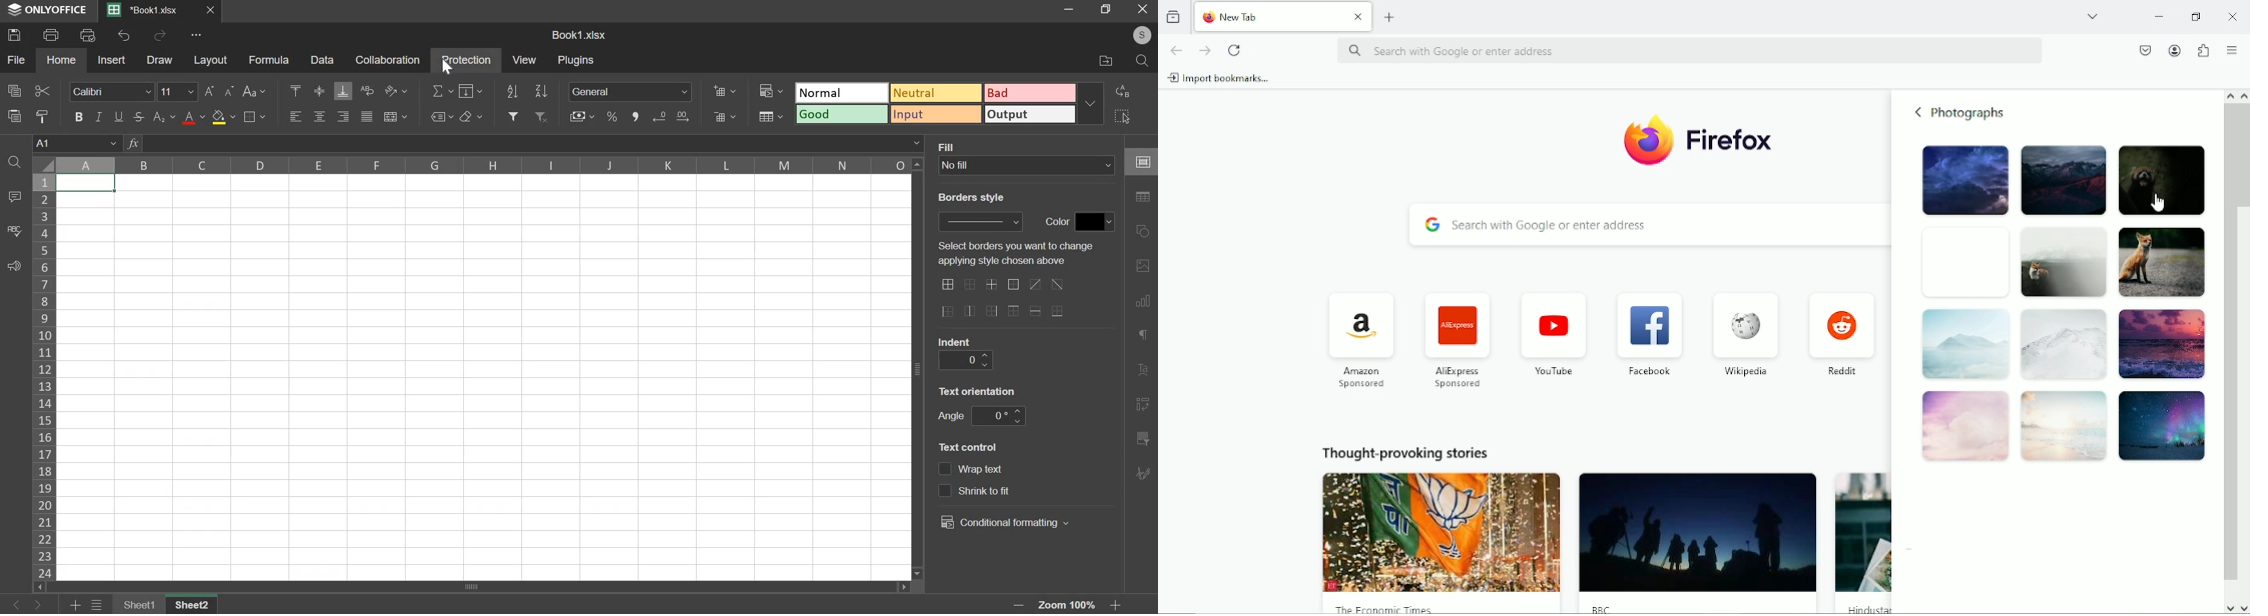 Image resolution: width=2268 pixels, height=616 pixels. Describe the element at coordinates (514, 115) in the screenshot. I see `add filter` at that location.